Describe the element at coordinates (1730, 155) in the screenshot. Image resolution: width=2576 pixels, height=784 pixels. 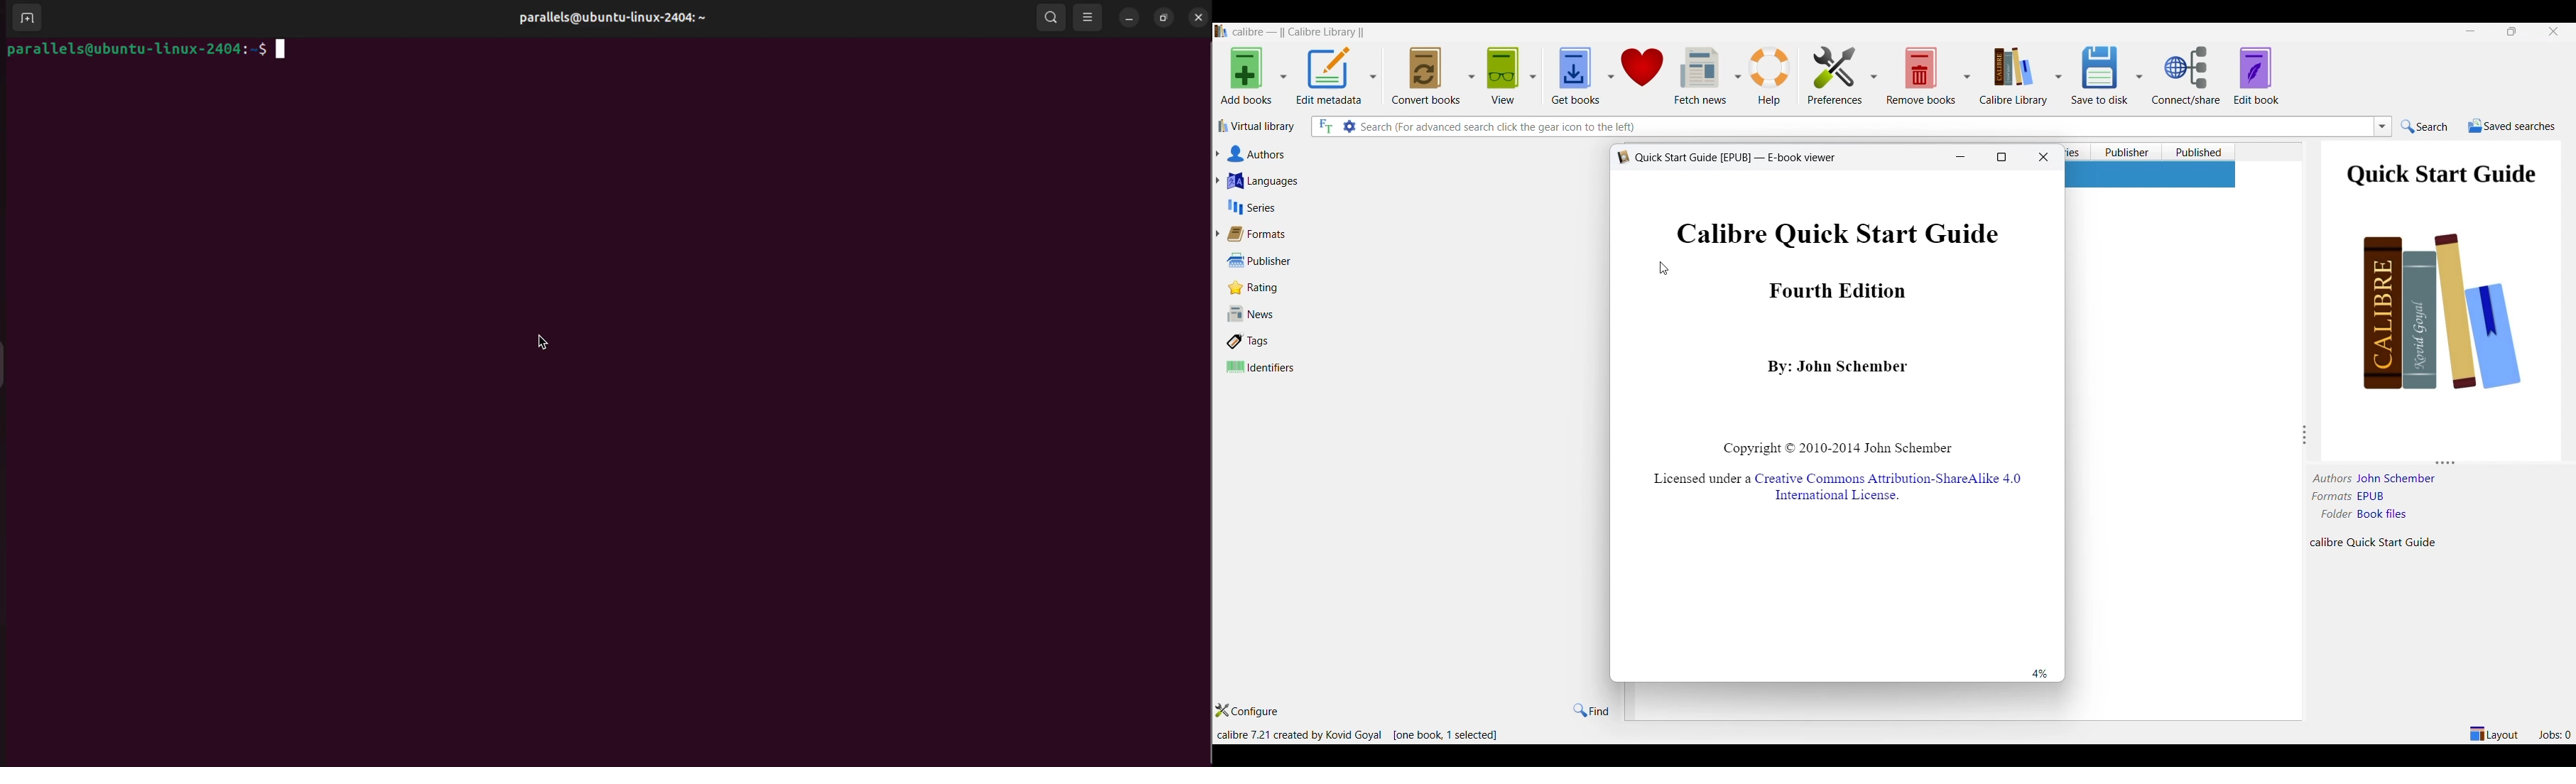
I see `YA Quick Start Guide [EPUB] — E-book viewer` at that location.